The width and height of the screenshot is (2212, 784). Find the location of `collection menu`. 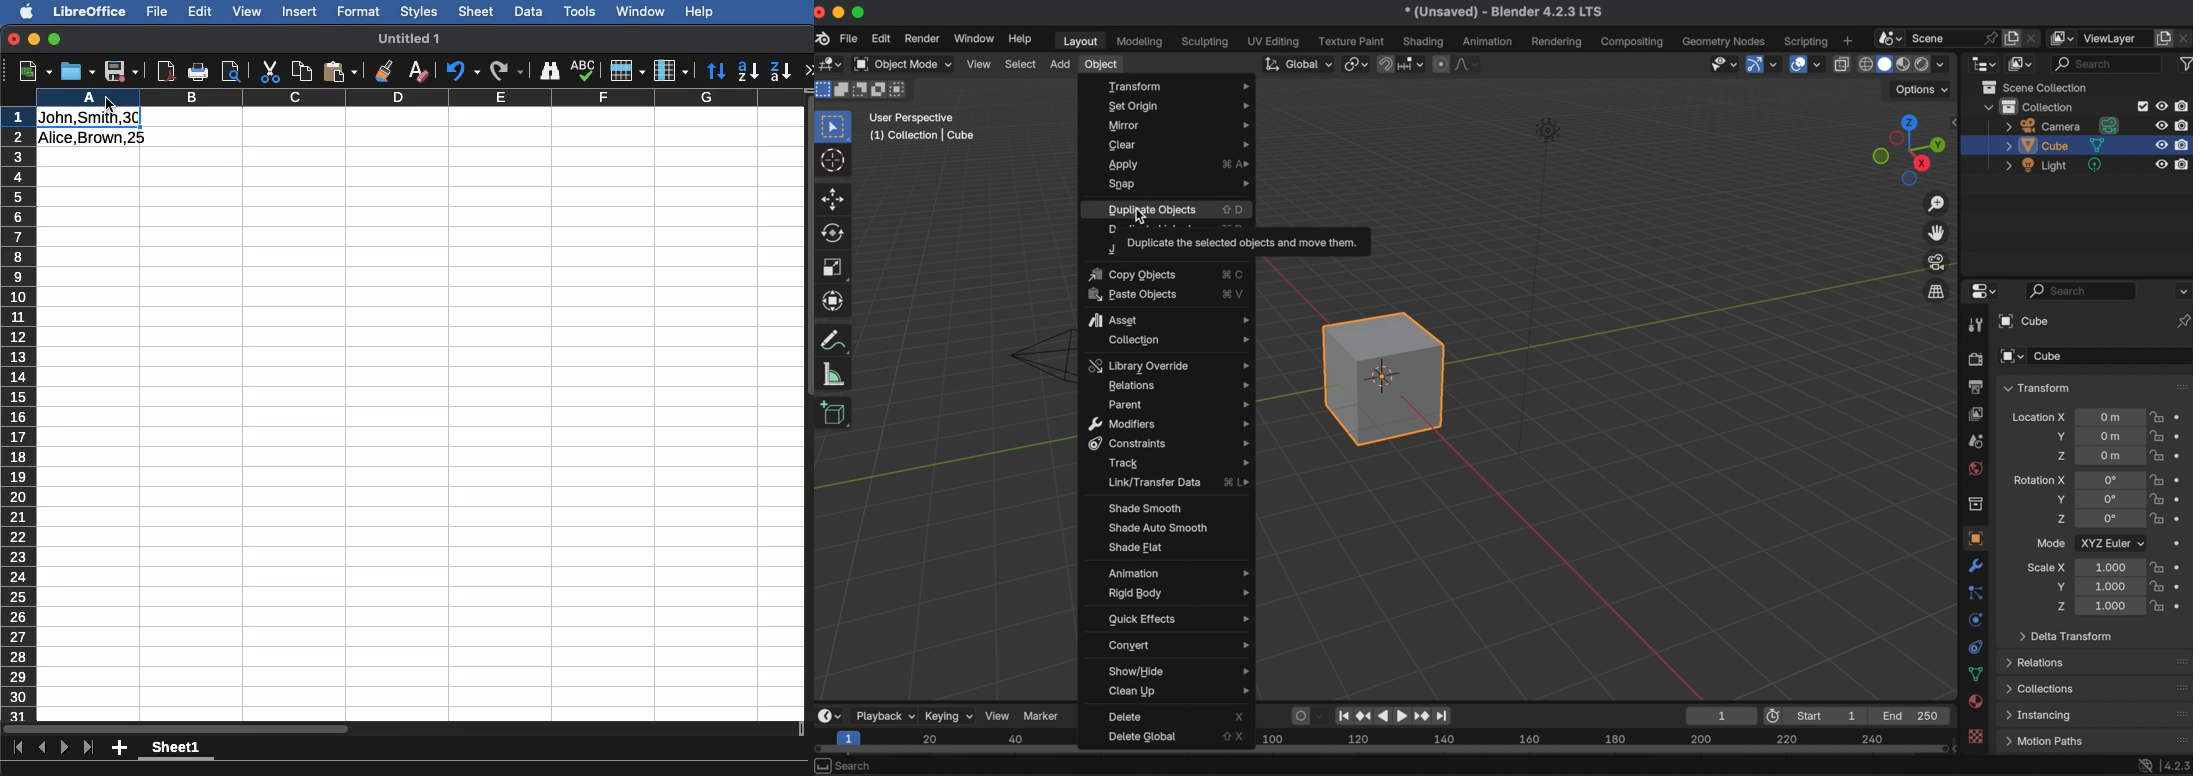

collection menu is located at coordinates (1174, 341).